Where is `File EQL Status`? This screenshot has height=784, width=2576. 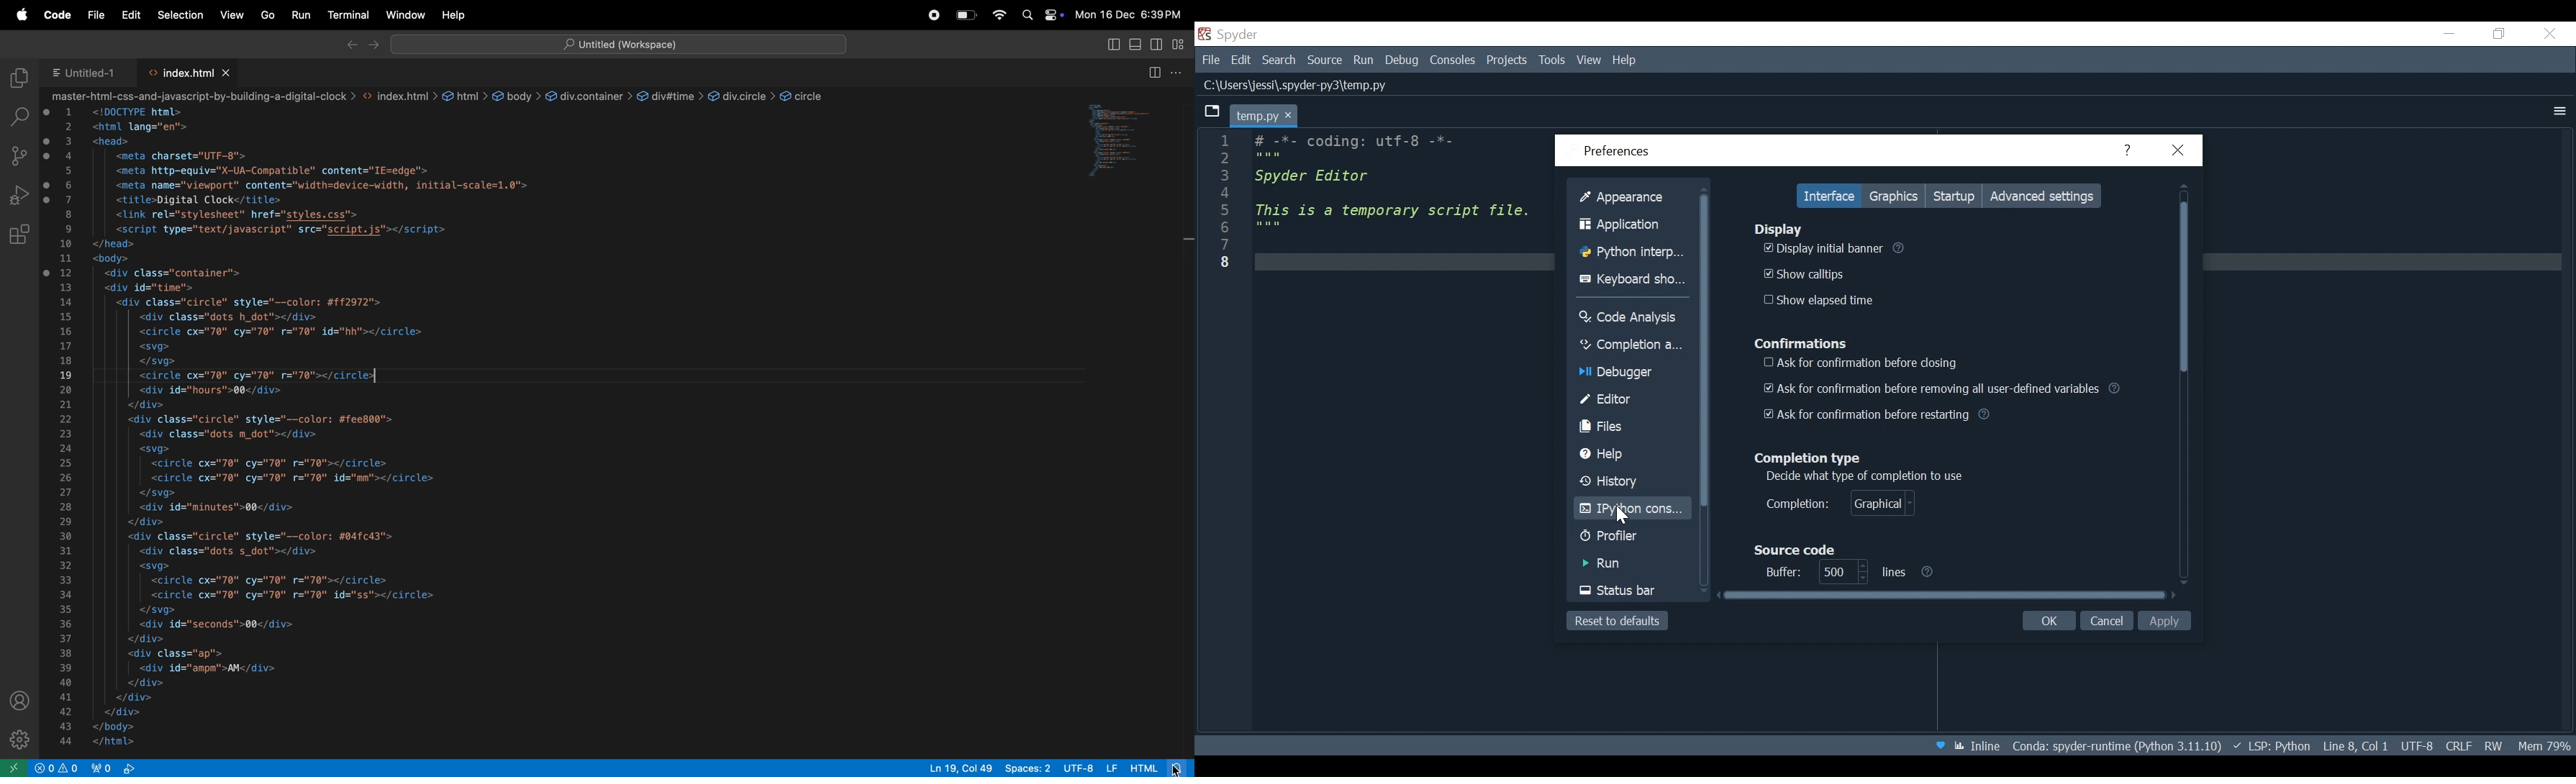
File EQL Status is located at coordinates (2463, 746).